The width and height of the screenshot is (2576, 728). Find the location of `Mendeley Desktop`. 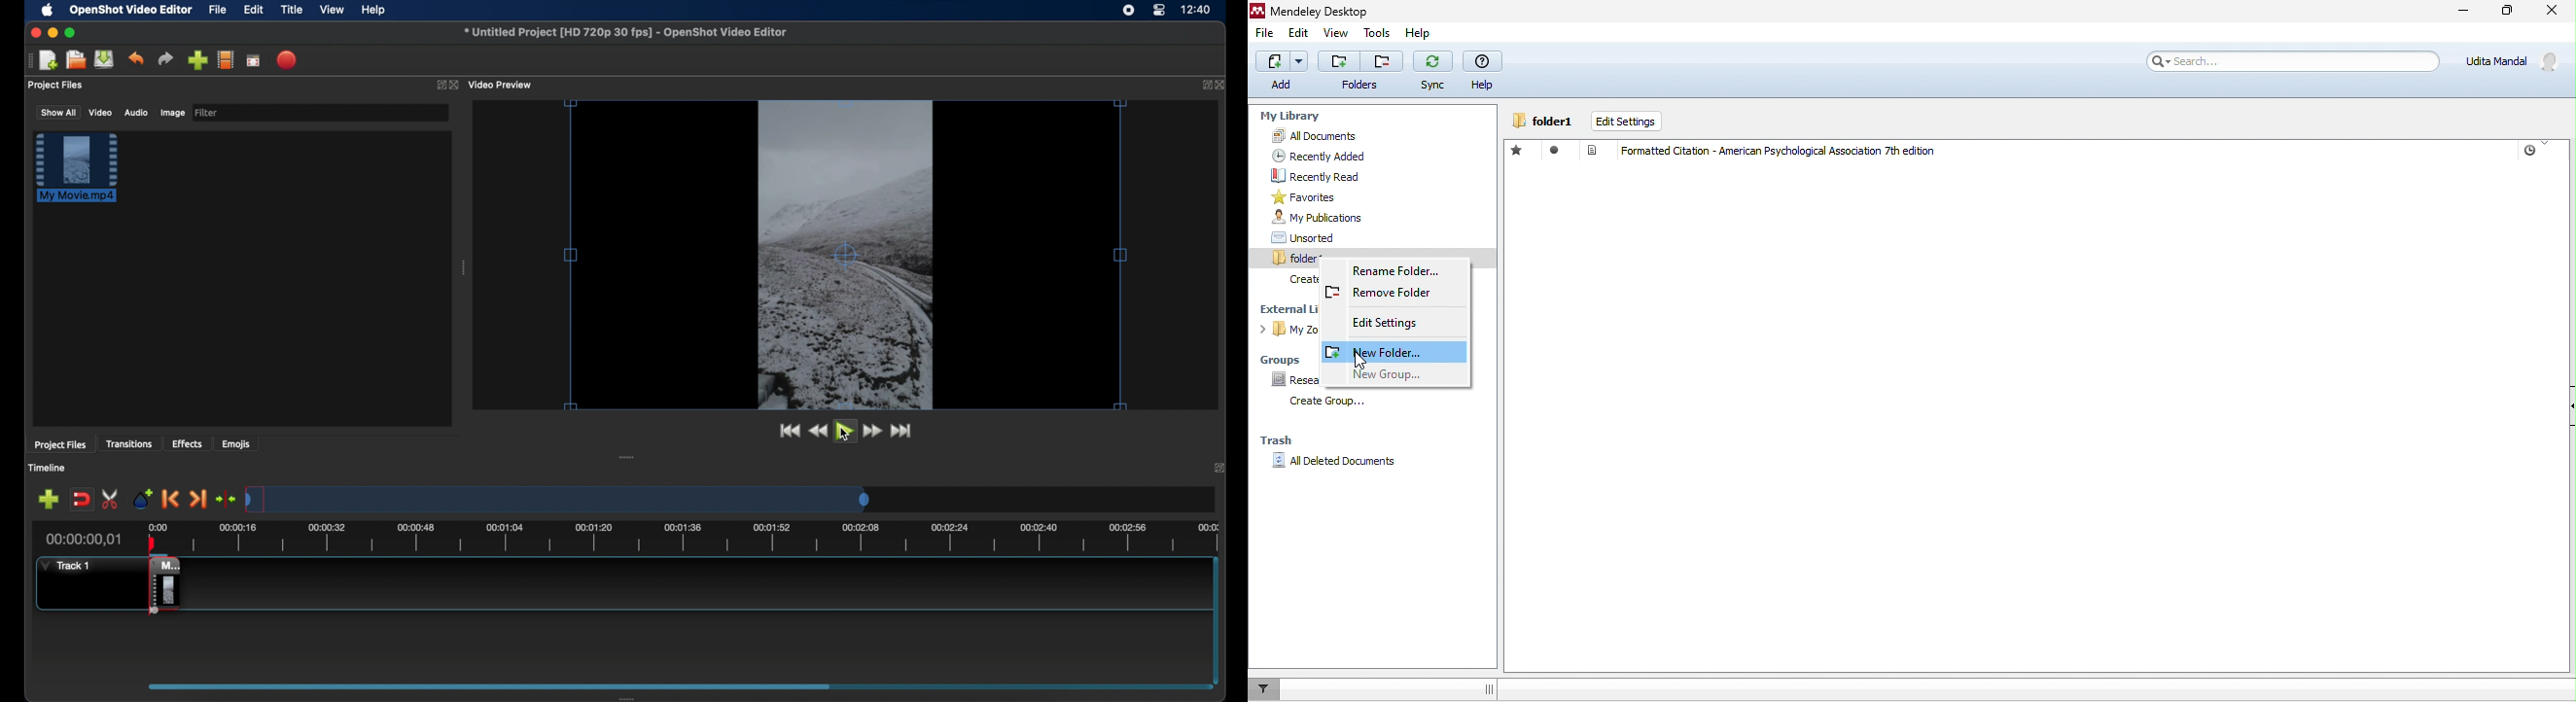

Mendeley Desktop is located at coordinates (1320, 12).